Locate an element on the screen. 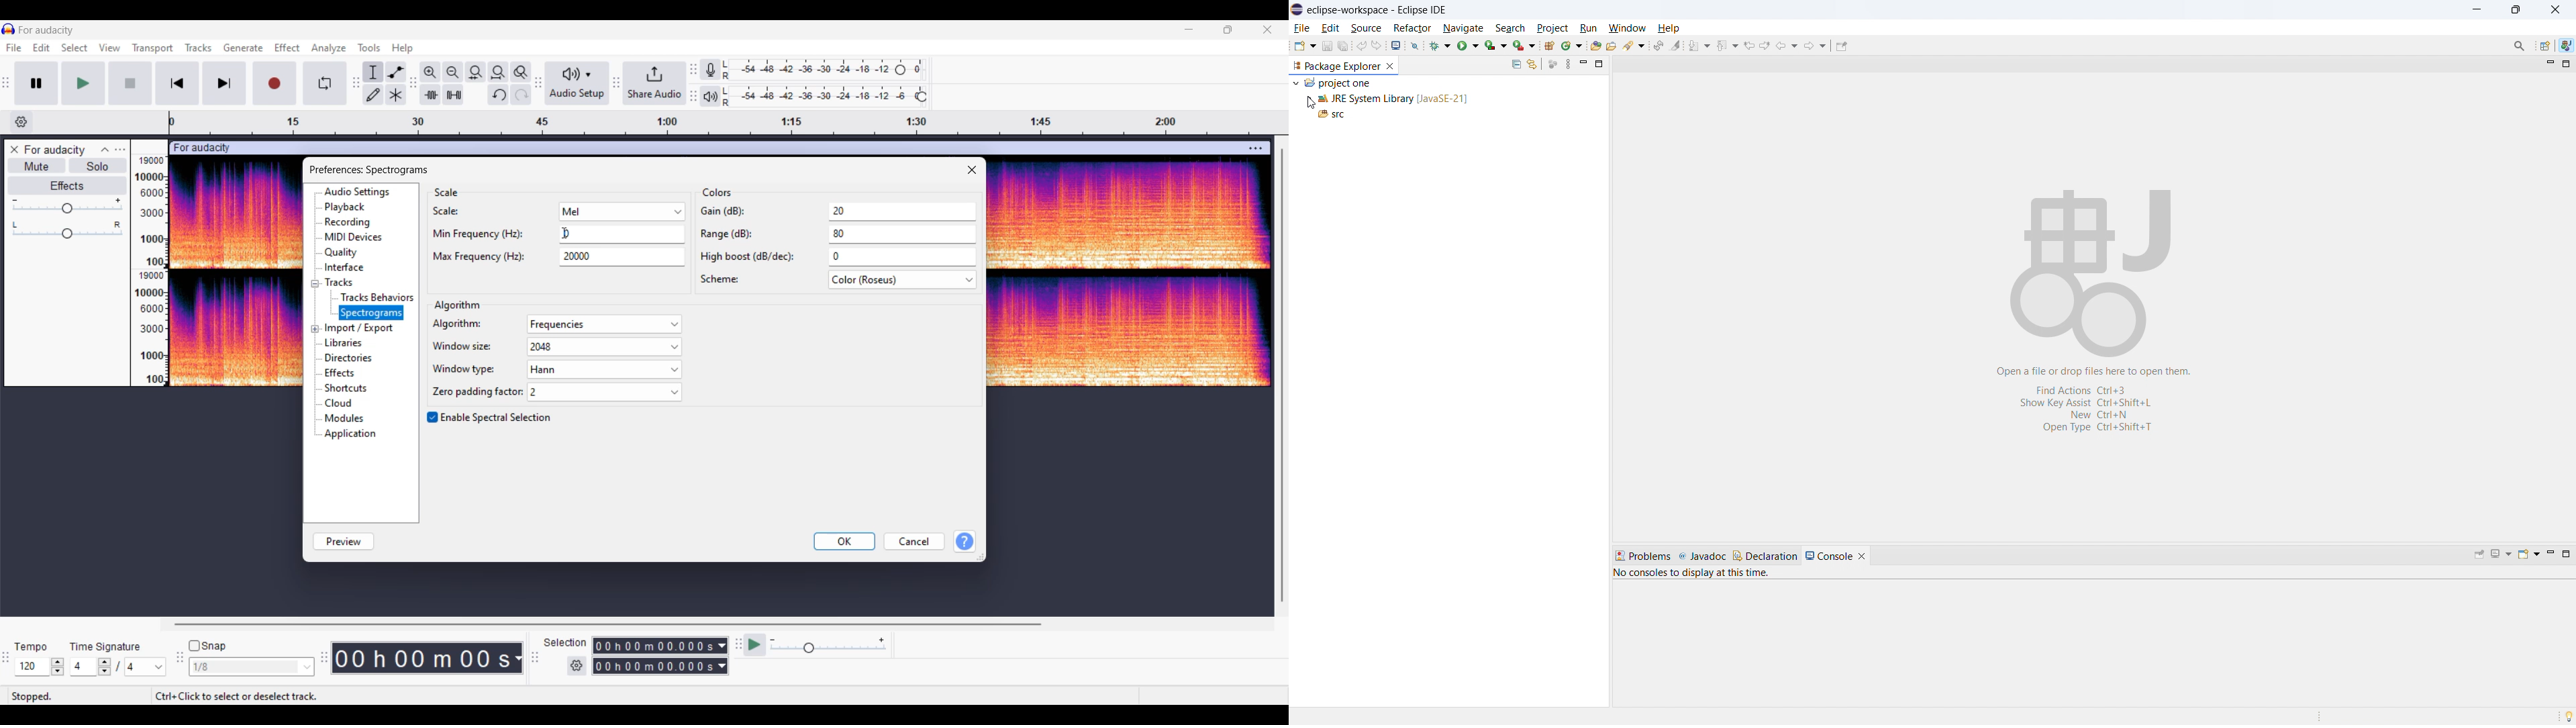 The image size is (2576, 728). Generate menu is located at coordinates (244, 48).